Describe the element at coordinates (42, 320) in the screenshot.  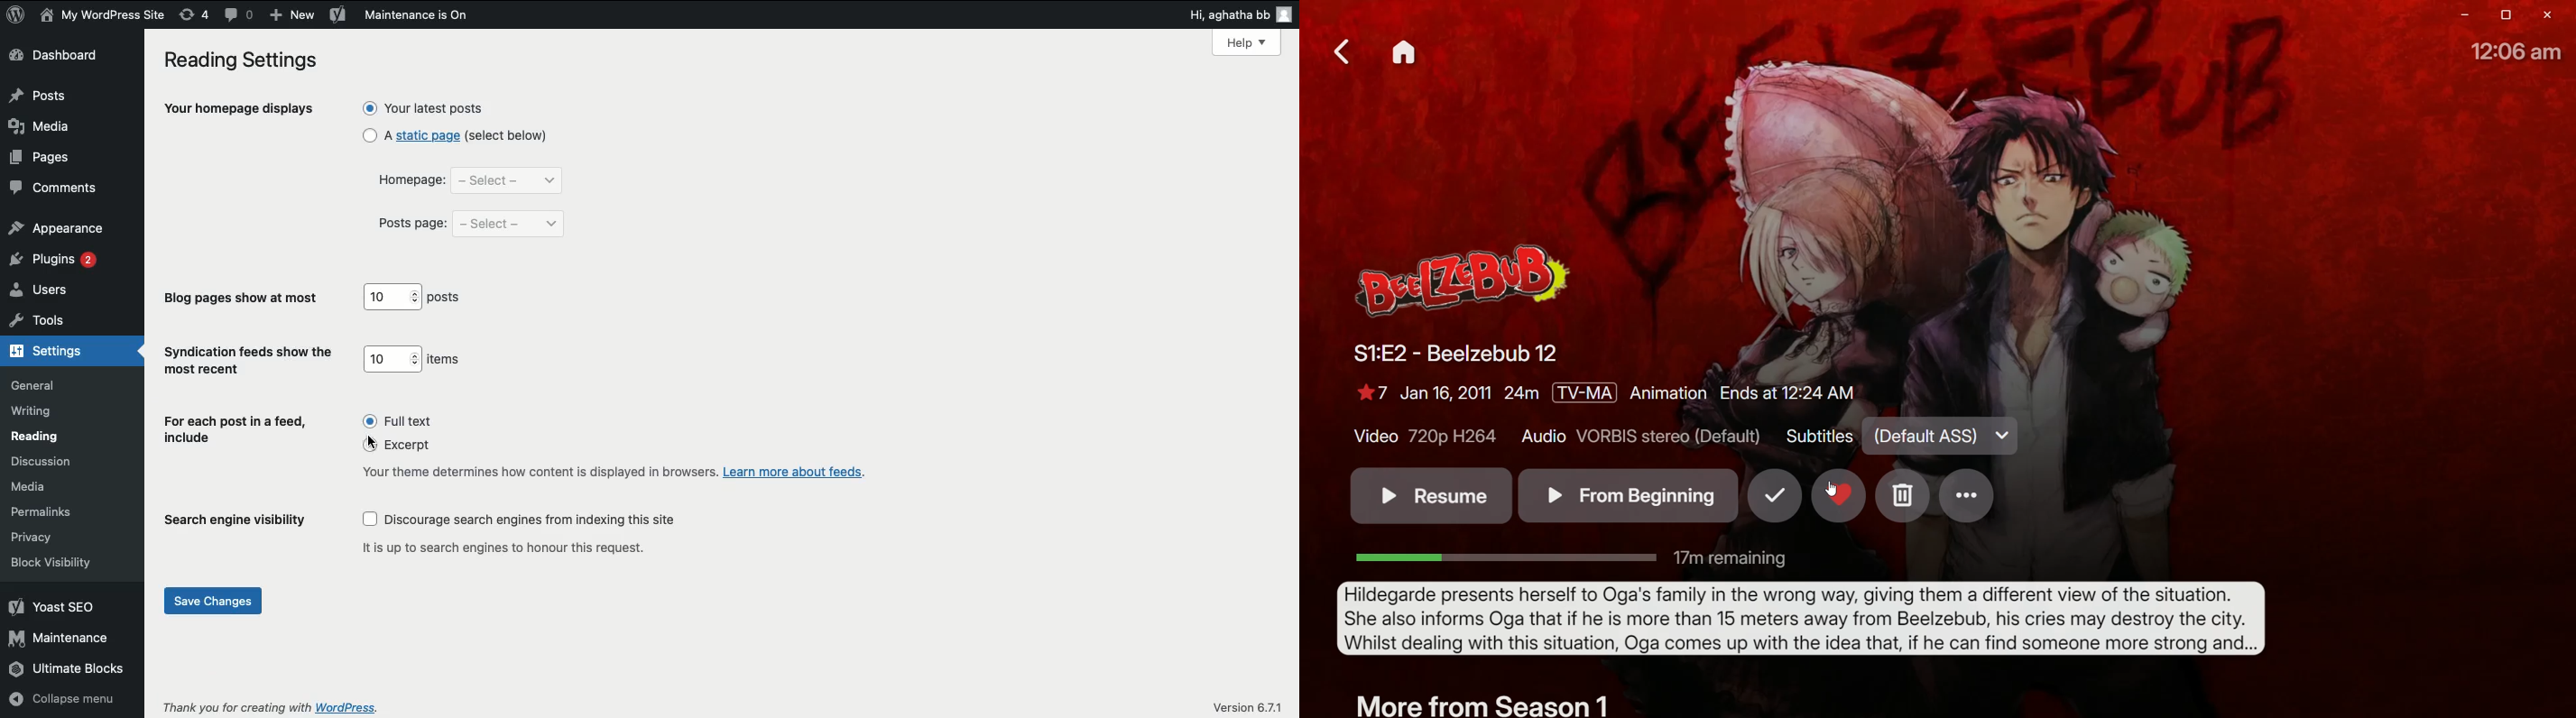
I see `tools` at that location.